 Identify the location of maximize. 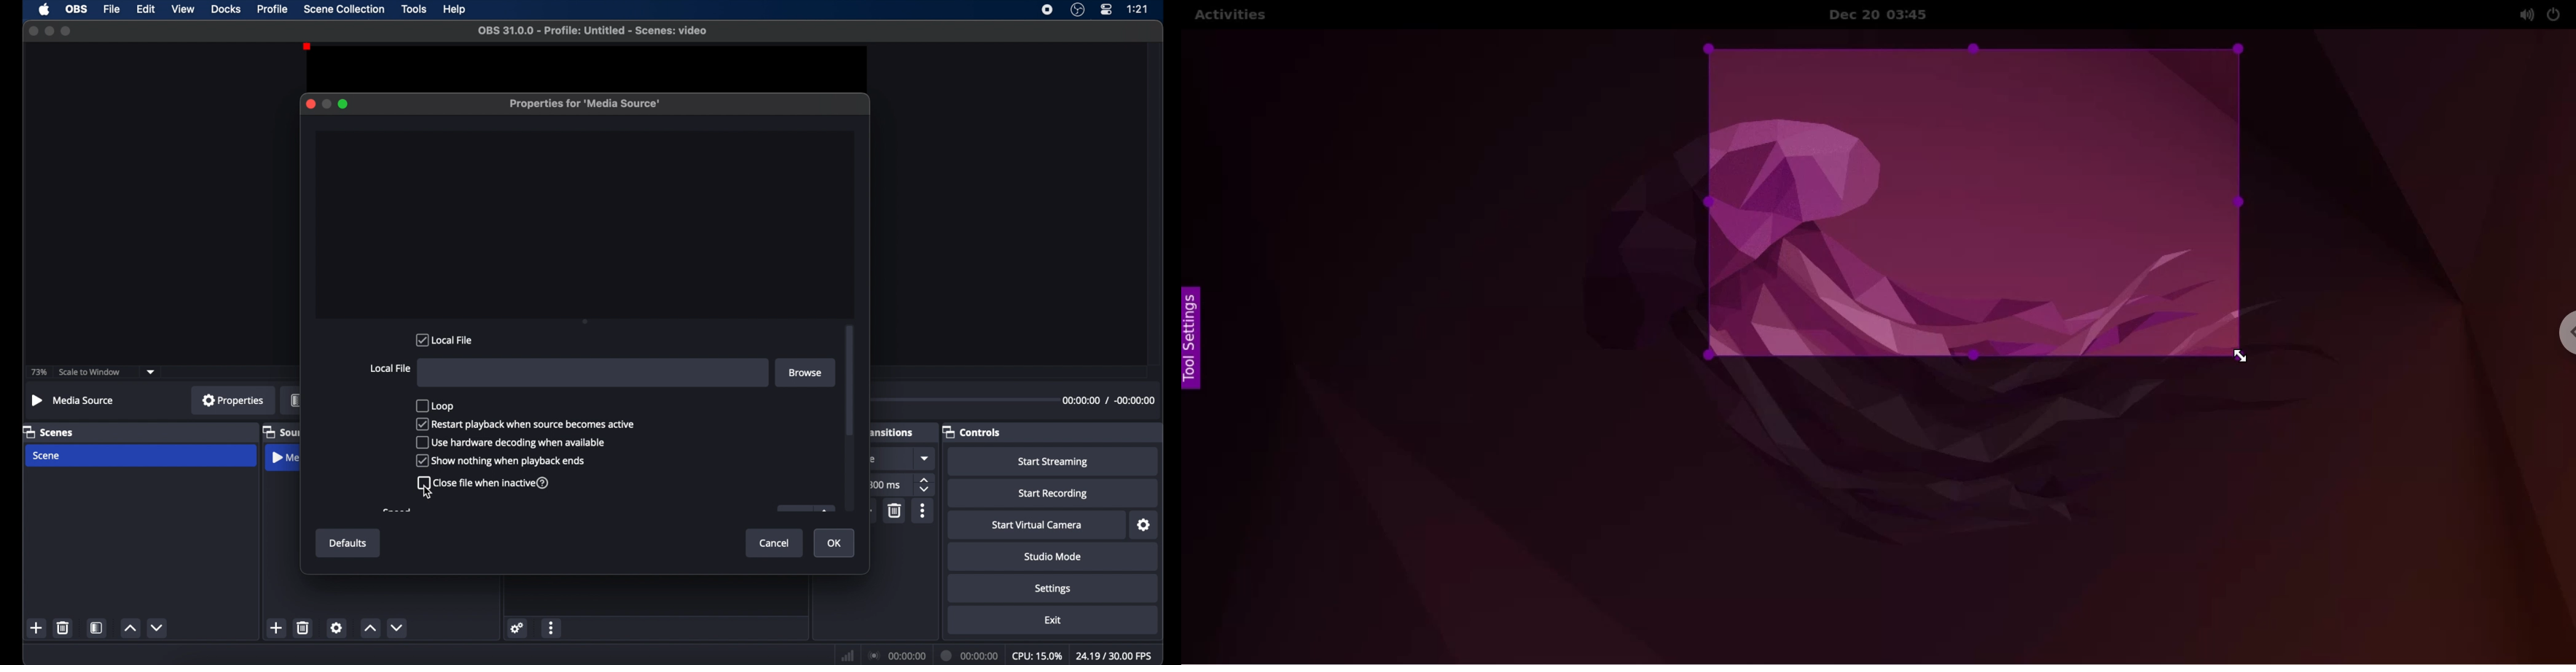
(345, 104).